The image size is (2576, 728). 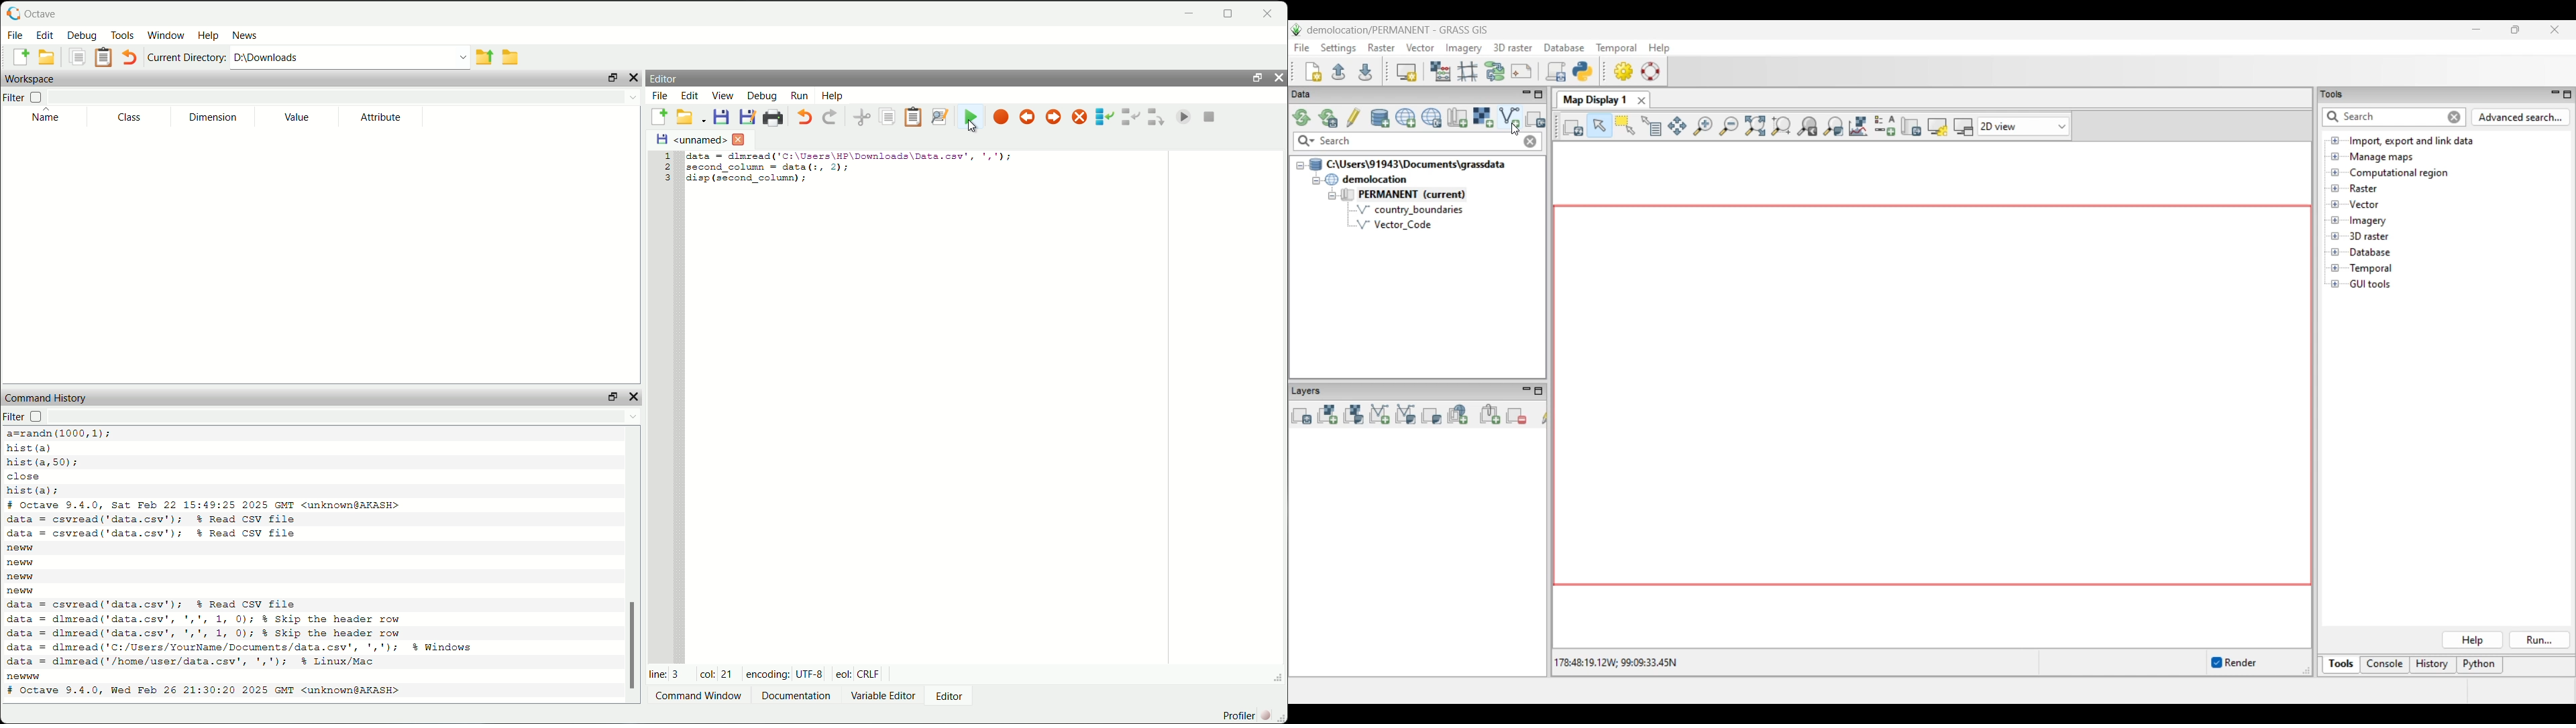 I want to click on octave version and date, so click(x=237, y=692).